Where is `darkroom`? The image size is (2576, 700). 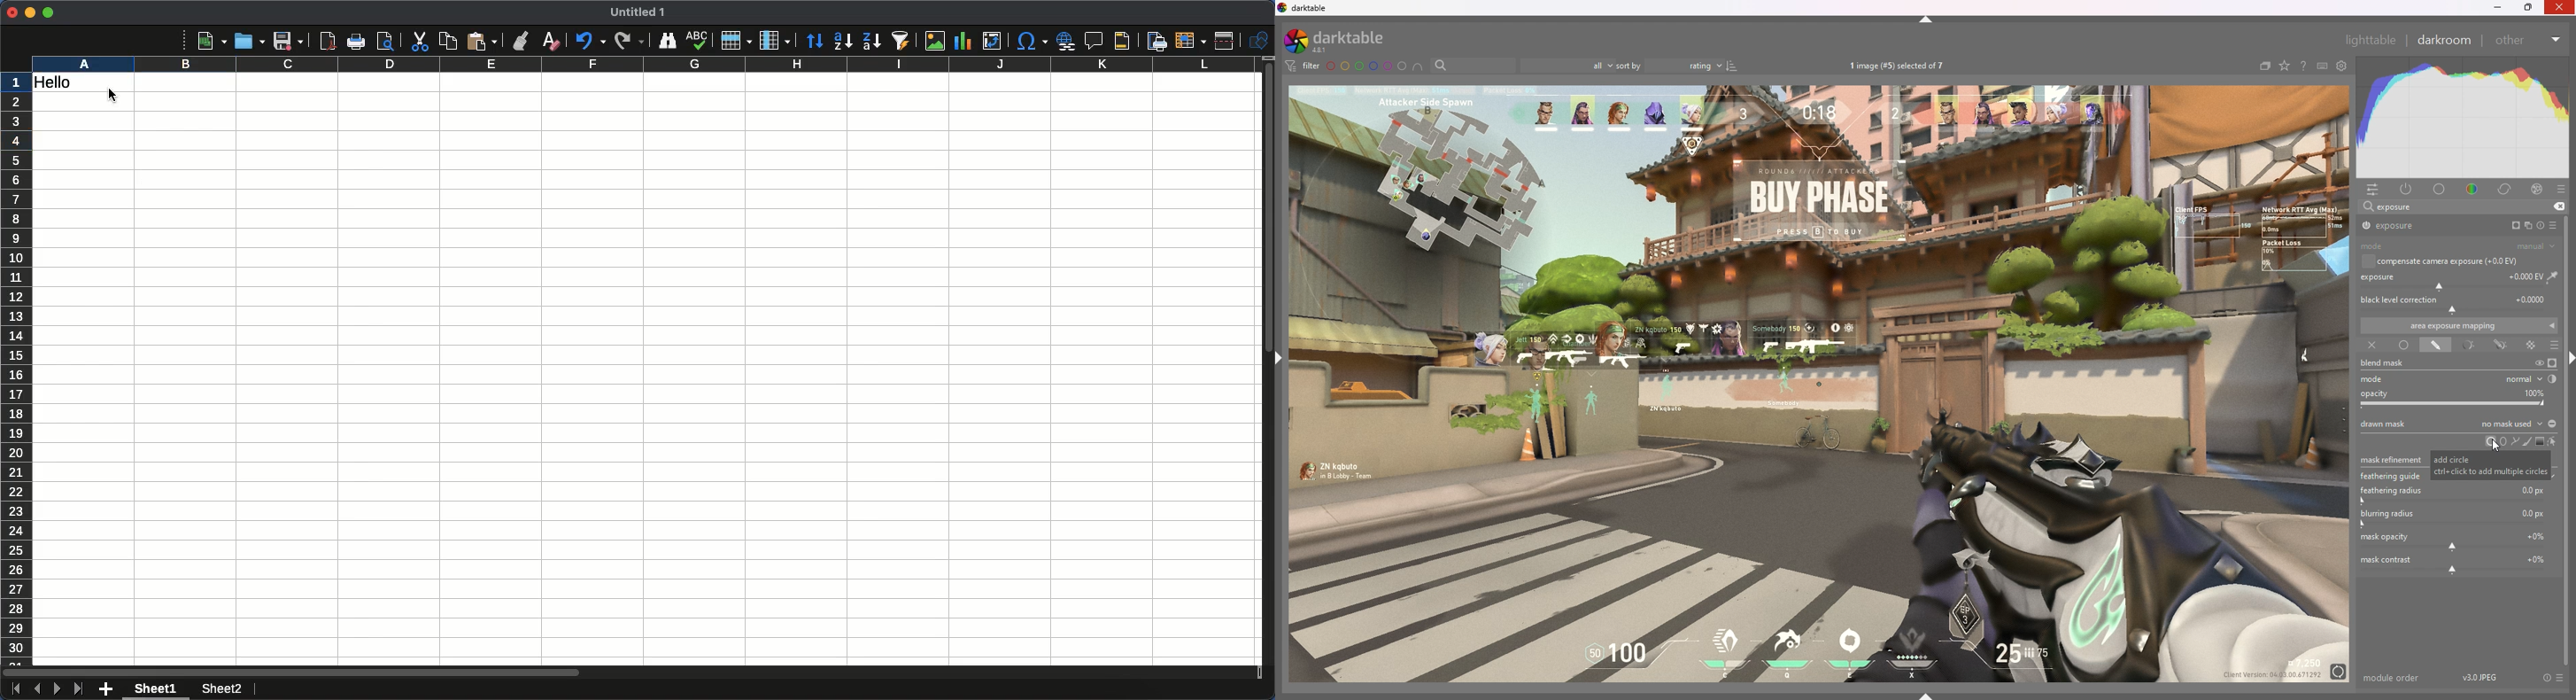 darkroom is located at coordinates (2444, 39).